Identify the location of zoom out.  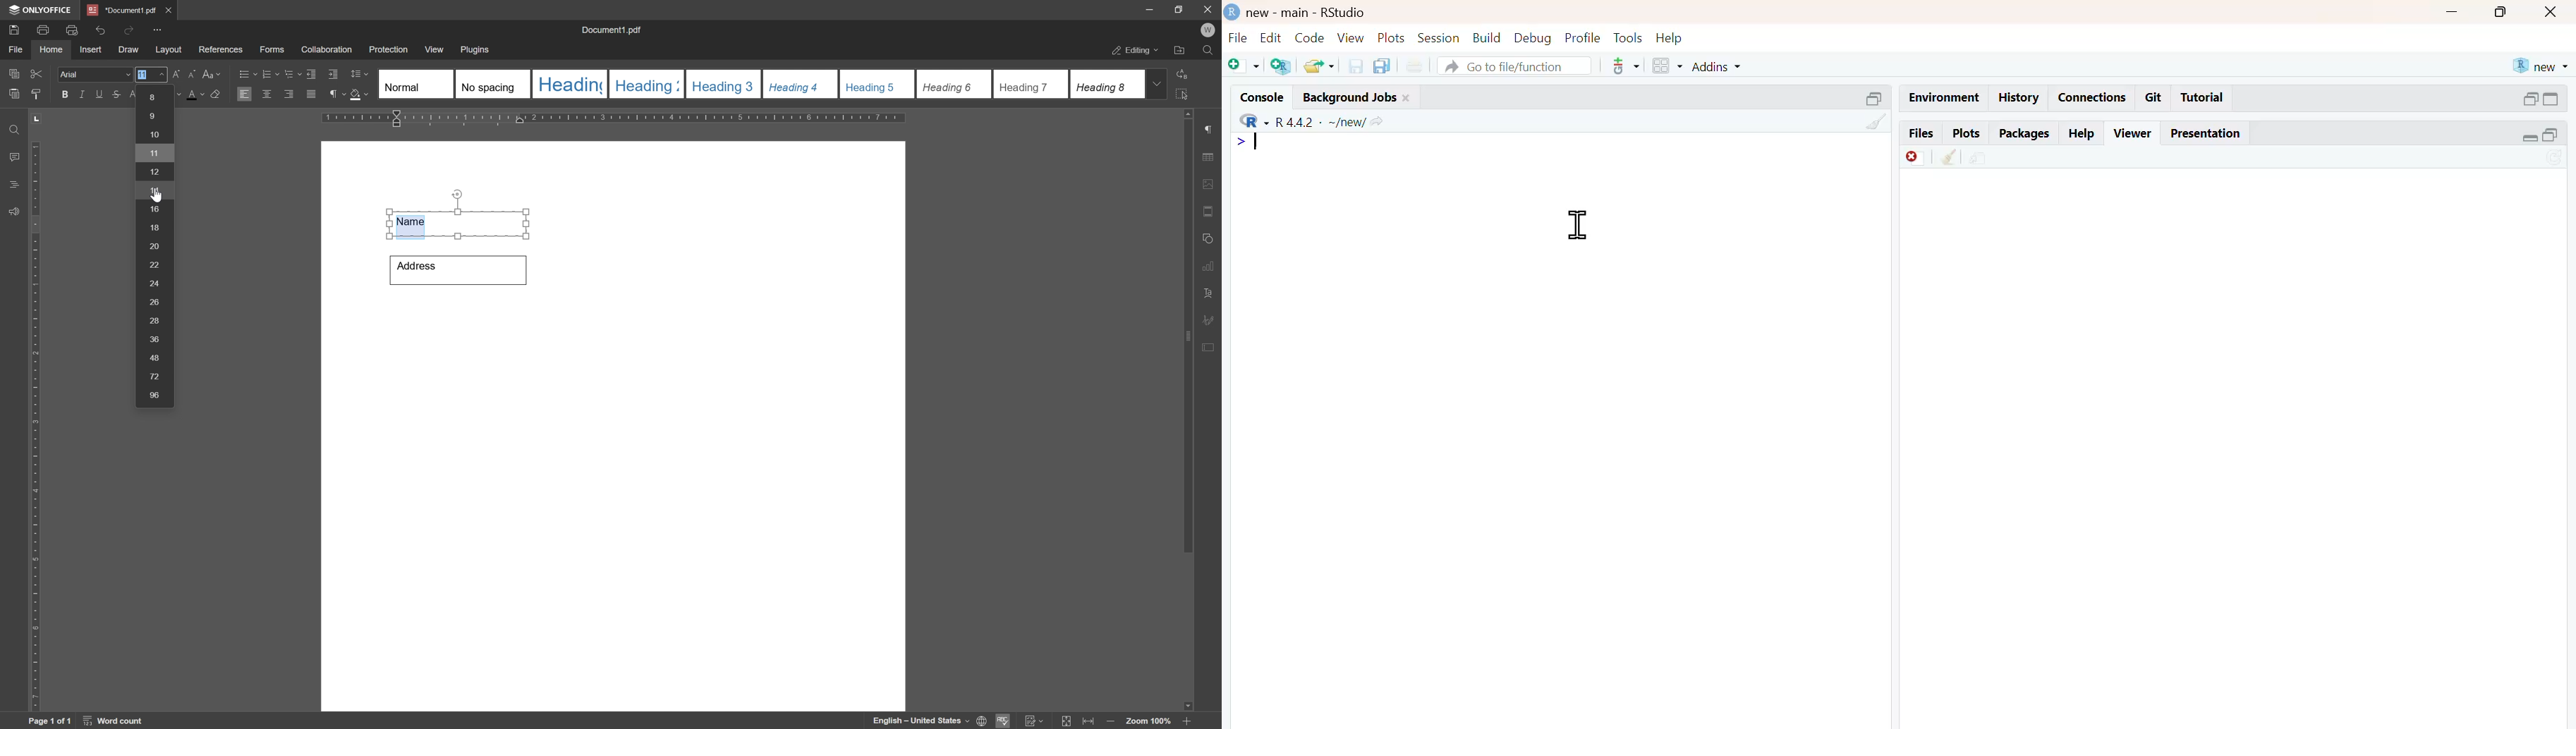
(1113, 722).